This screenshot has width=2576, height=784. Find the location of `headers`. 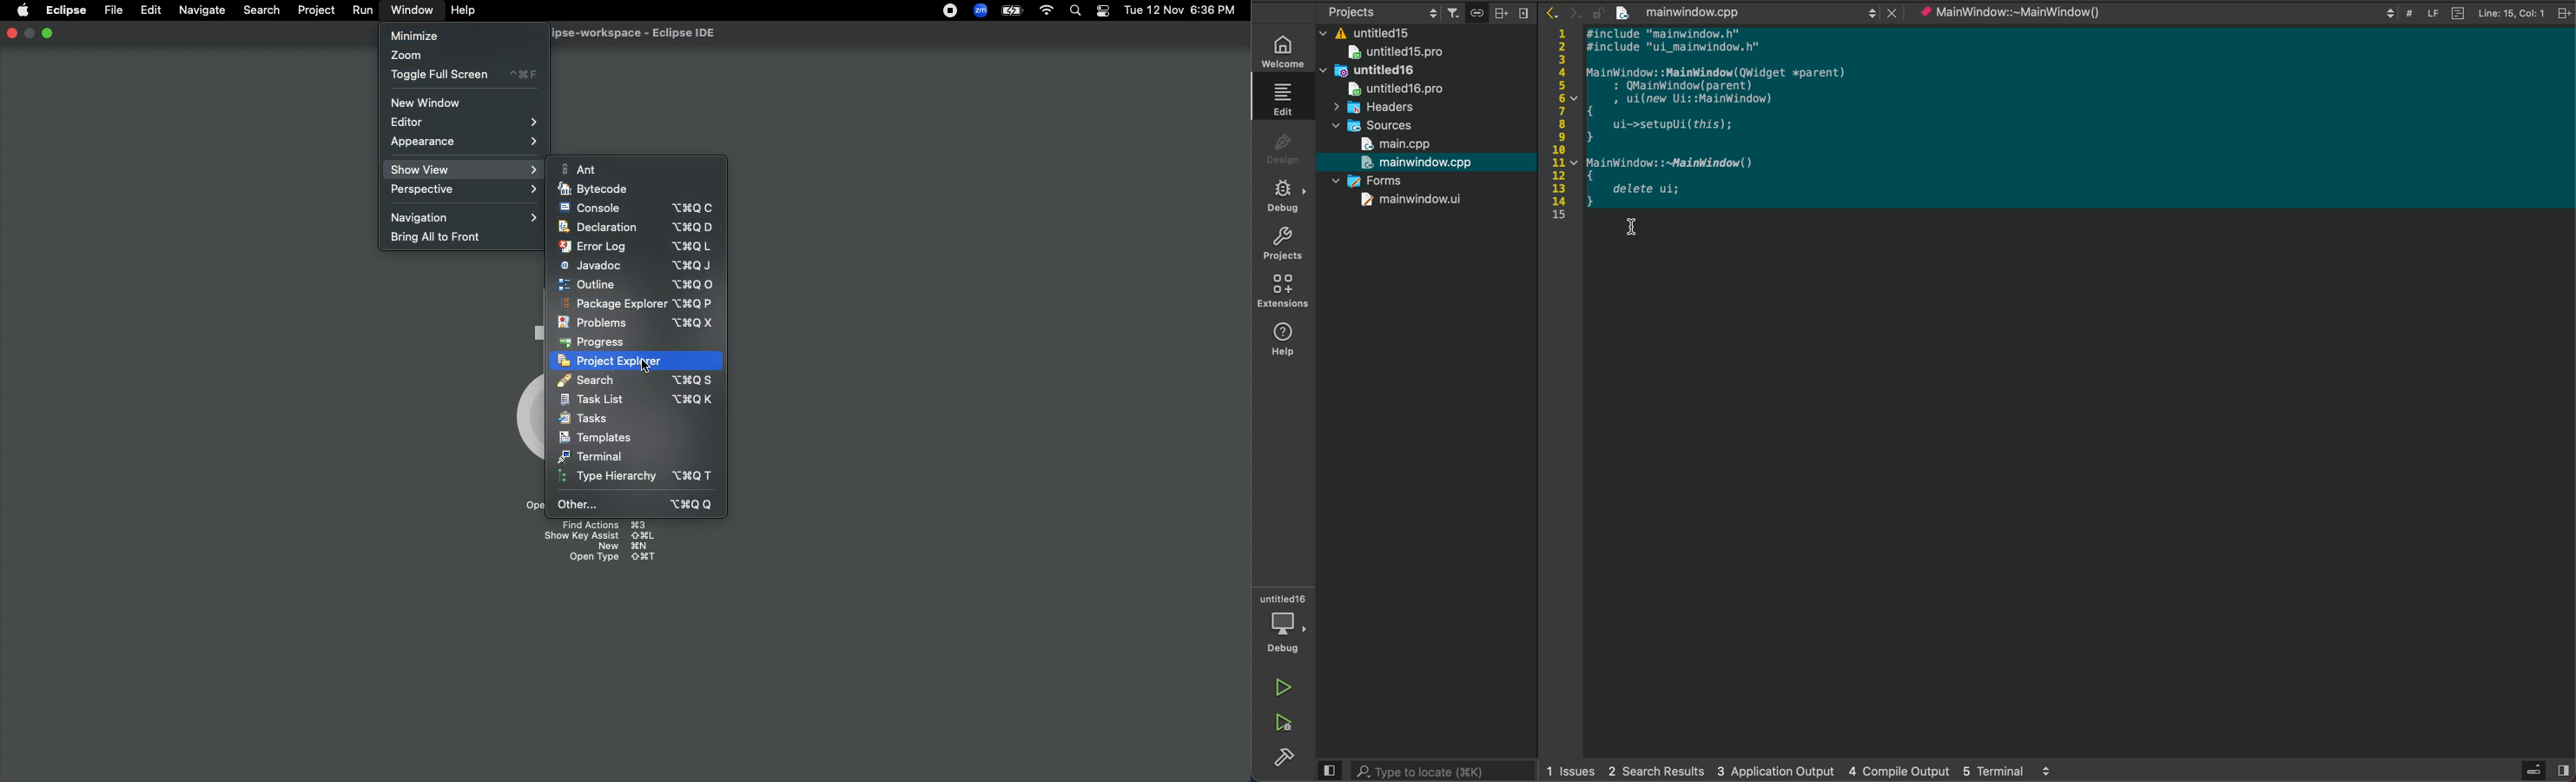

headers is located at coordinates (1373, 110).